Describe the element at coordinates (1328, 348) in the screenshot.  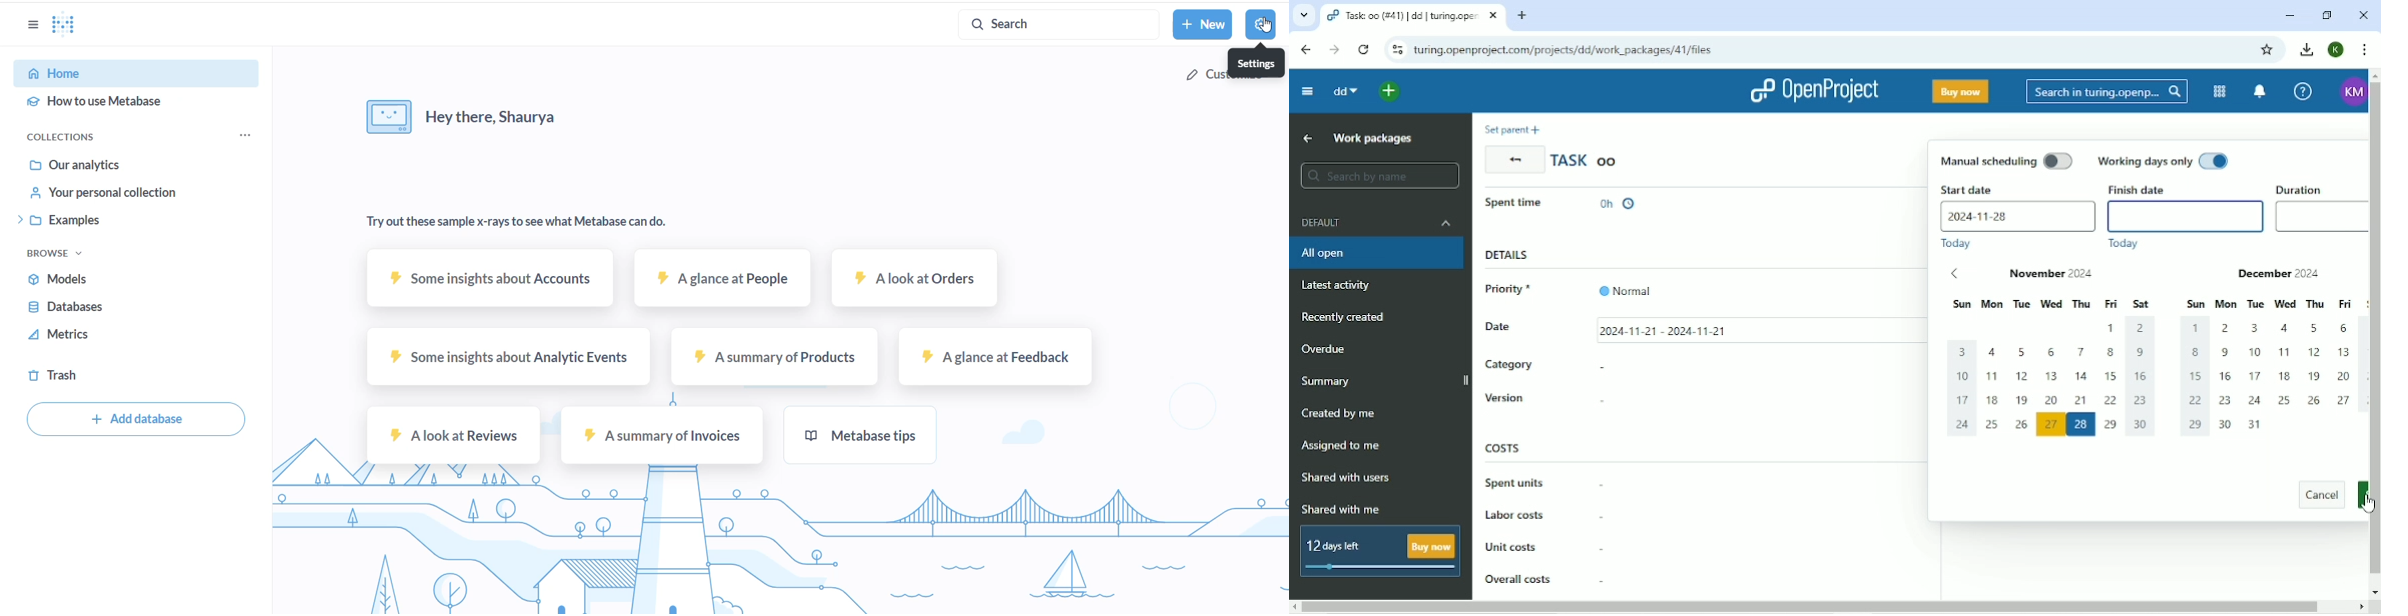
I see `Overdue` at that location.